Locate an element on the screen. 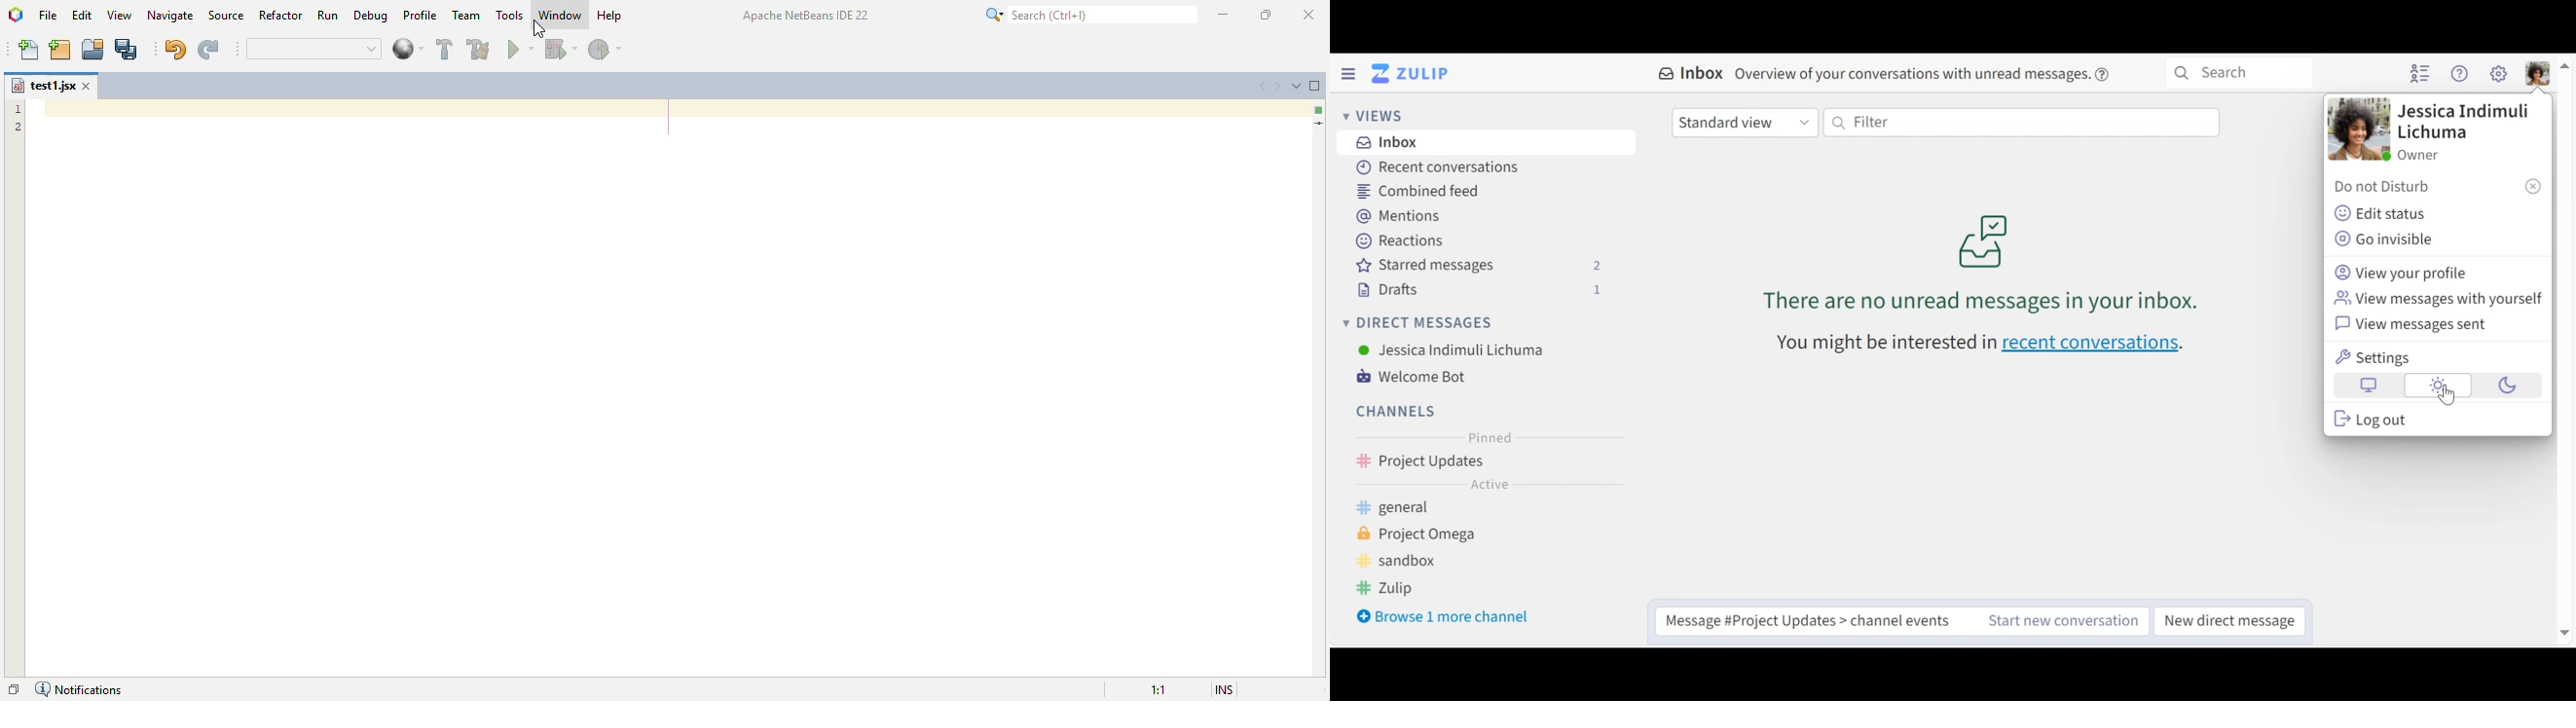 This screenshot has height=728, width=2576. Automatic theme is located at coordinates (2369, 386).